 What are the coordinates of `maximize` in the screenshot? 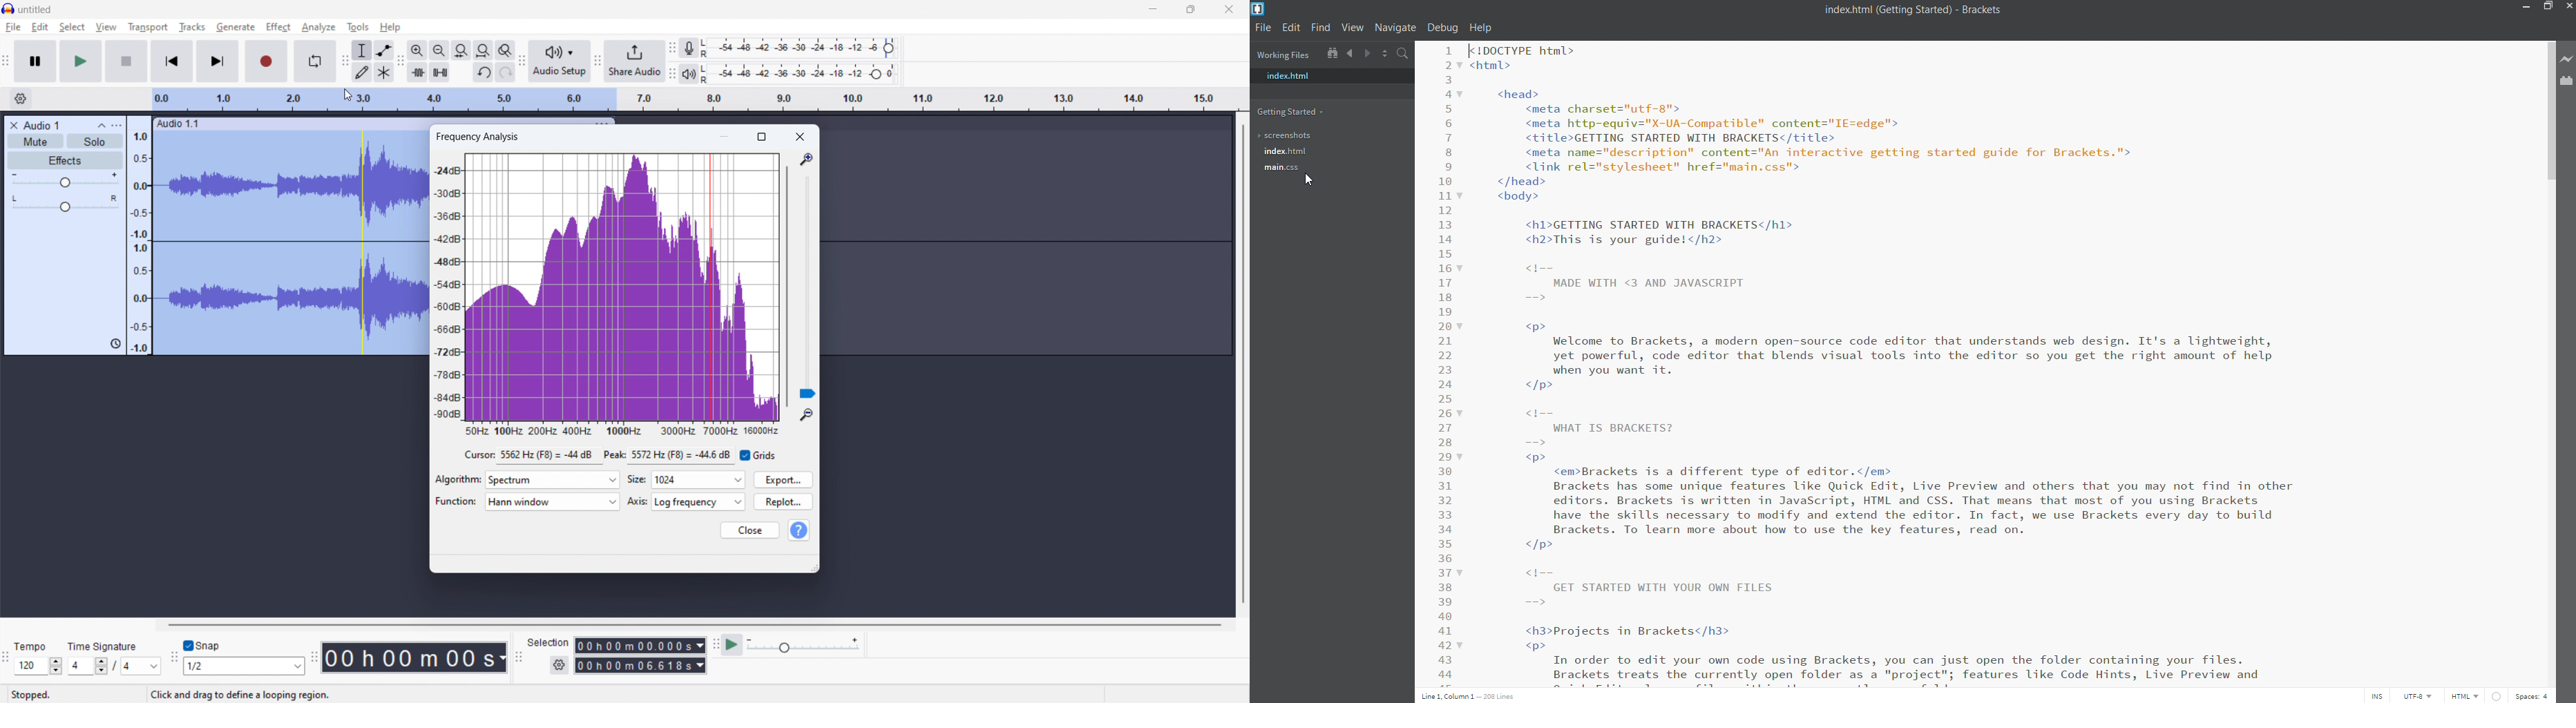 It's located at (762, 137).